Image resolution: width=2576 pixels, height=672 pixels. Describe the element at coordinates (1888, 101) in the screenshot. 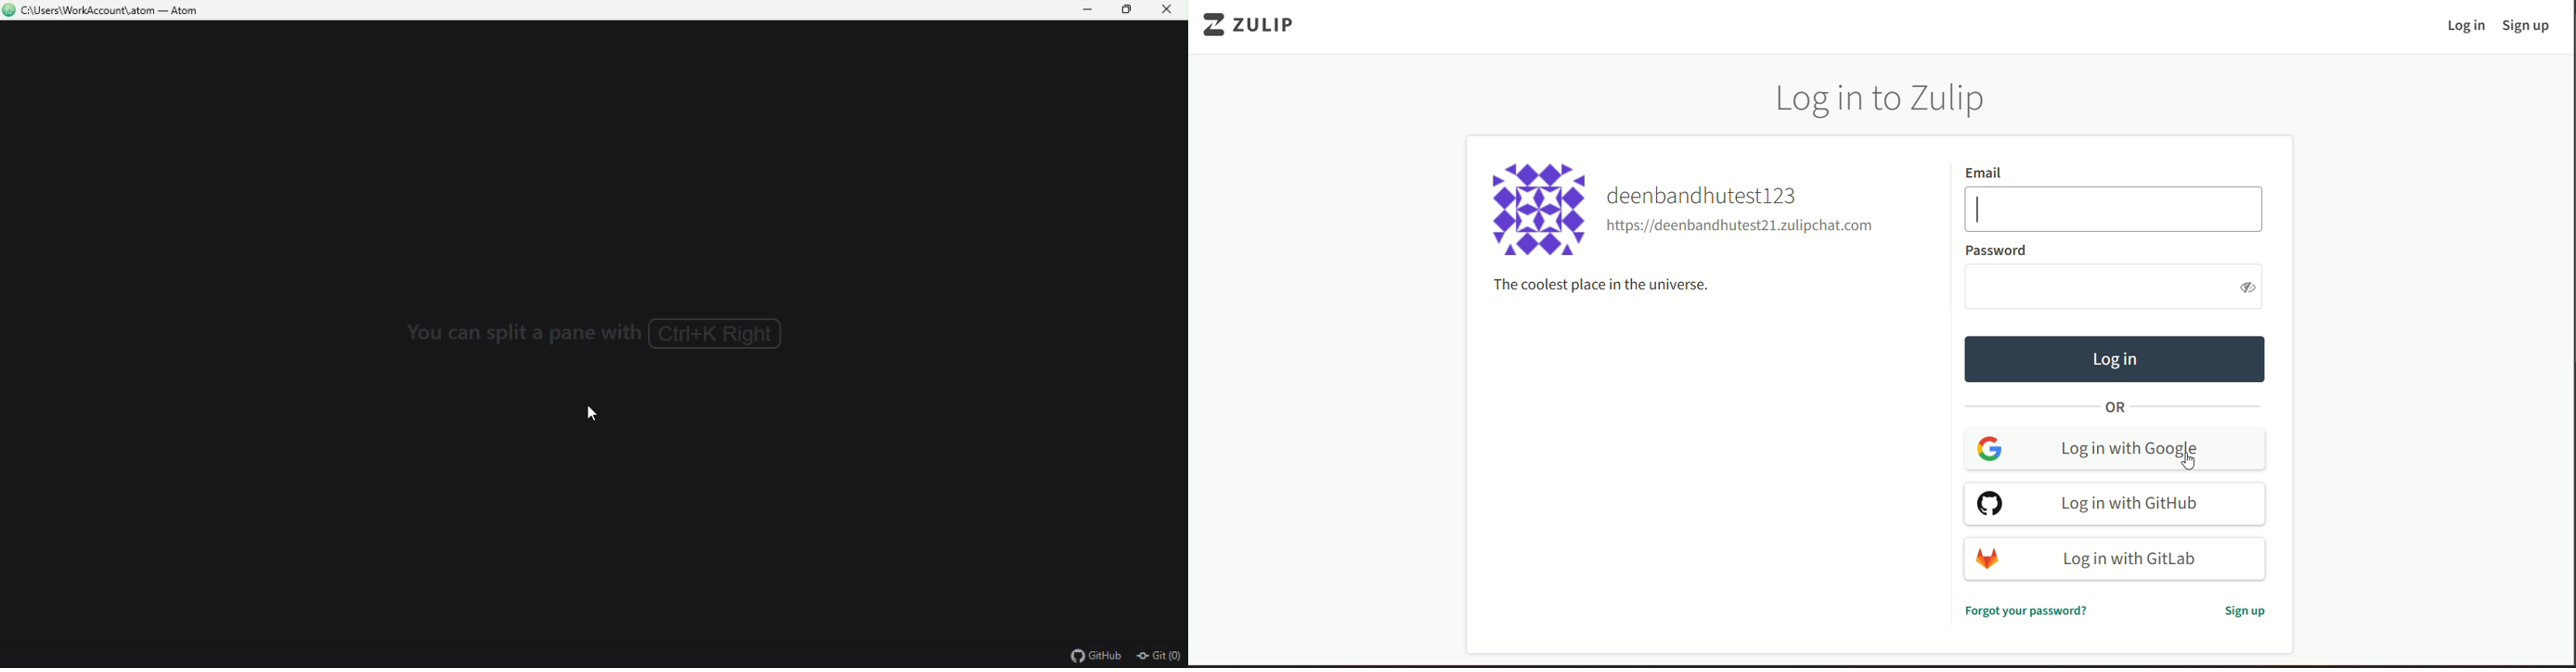

I see `login to zulip` at that location.